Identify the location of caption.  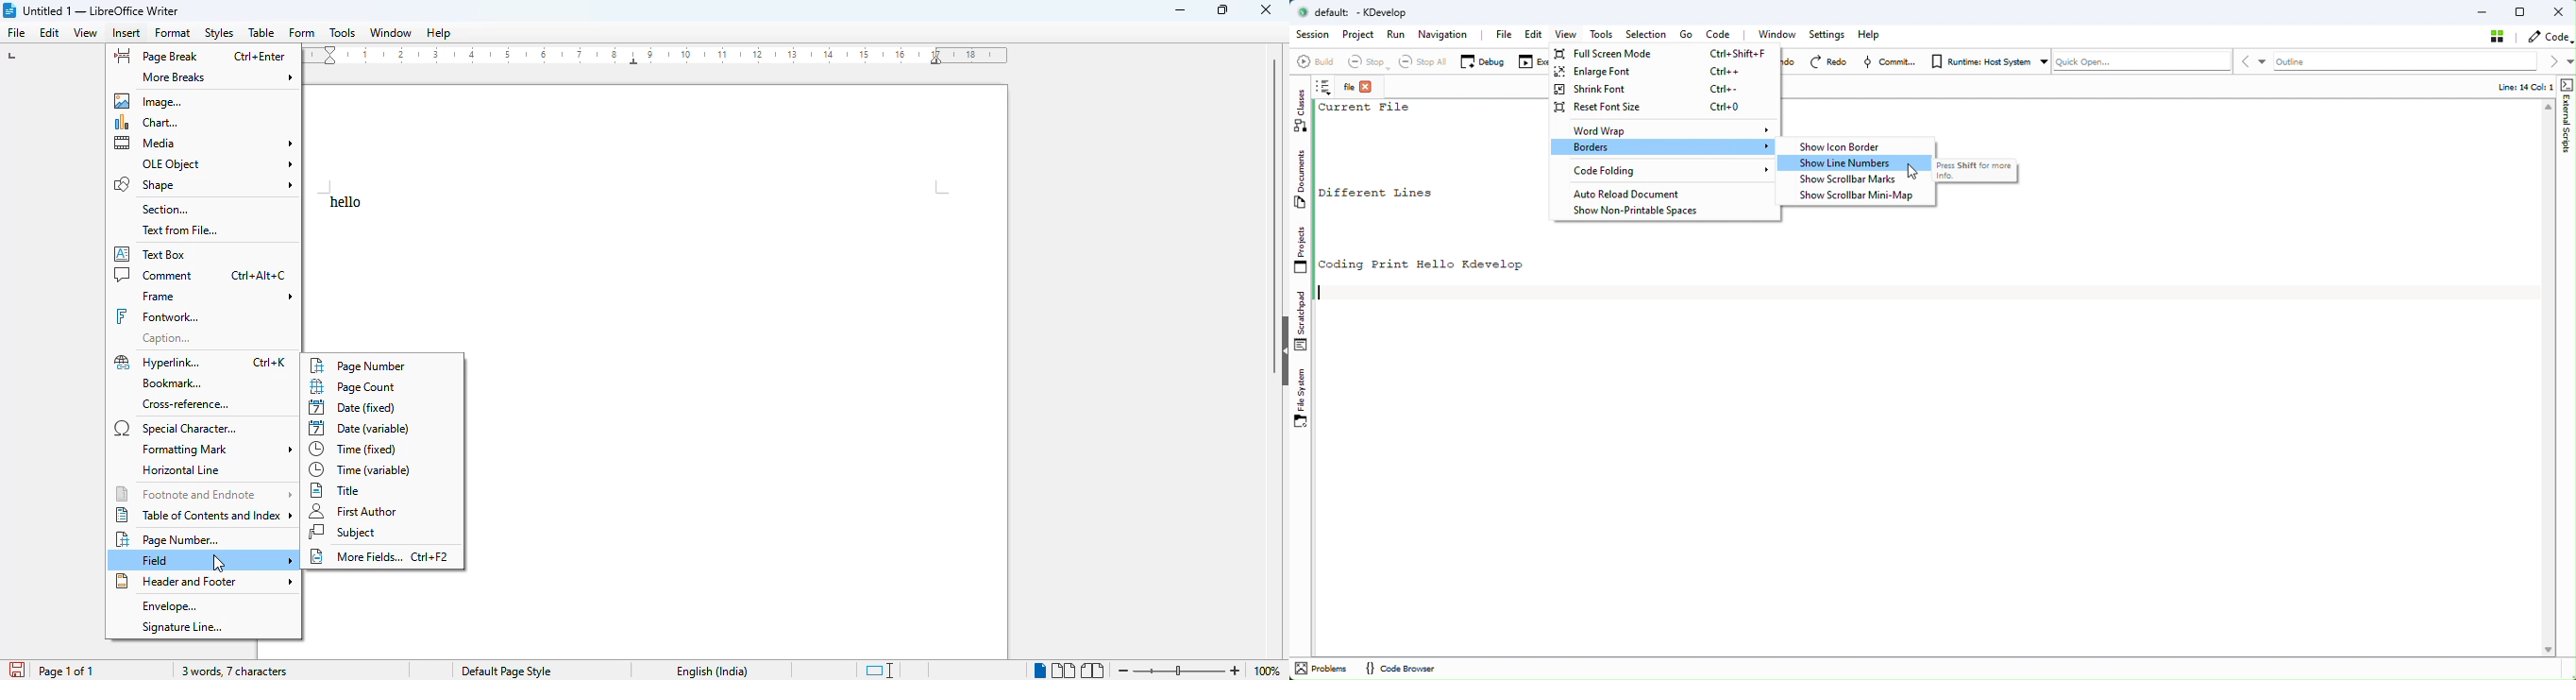
(168, 339).